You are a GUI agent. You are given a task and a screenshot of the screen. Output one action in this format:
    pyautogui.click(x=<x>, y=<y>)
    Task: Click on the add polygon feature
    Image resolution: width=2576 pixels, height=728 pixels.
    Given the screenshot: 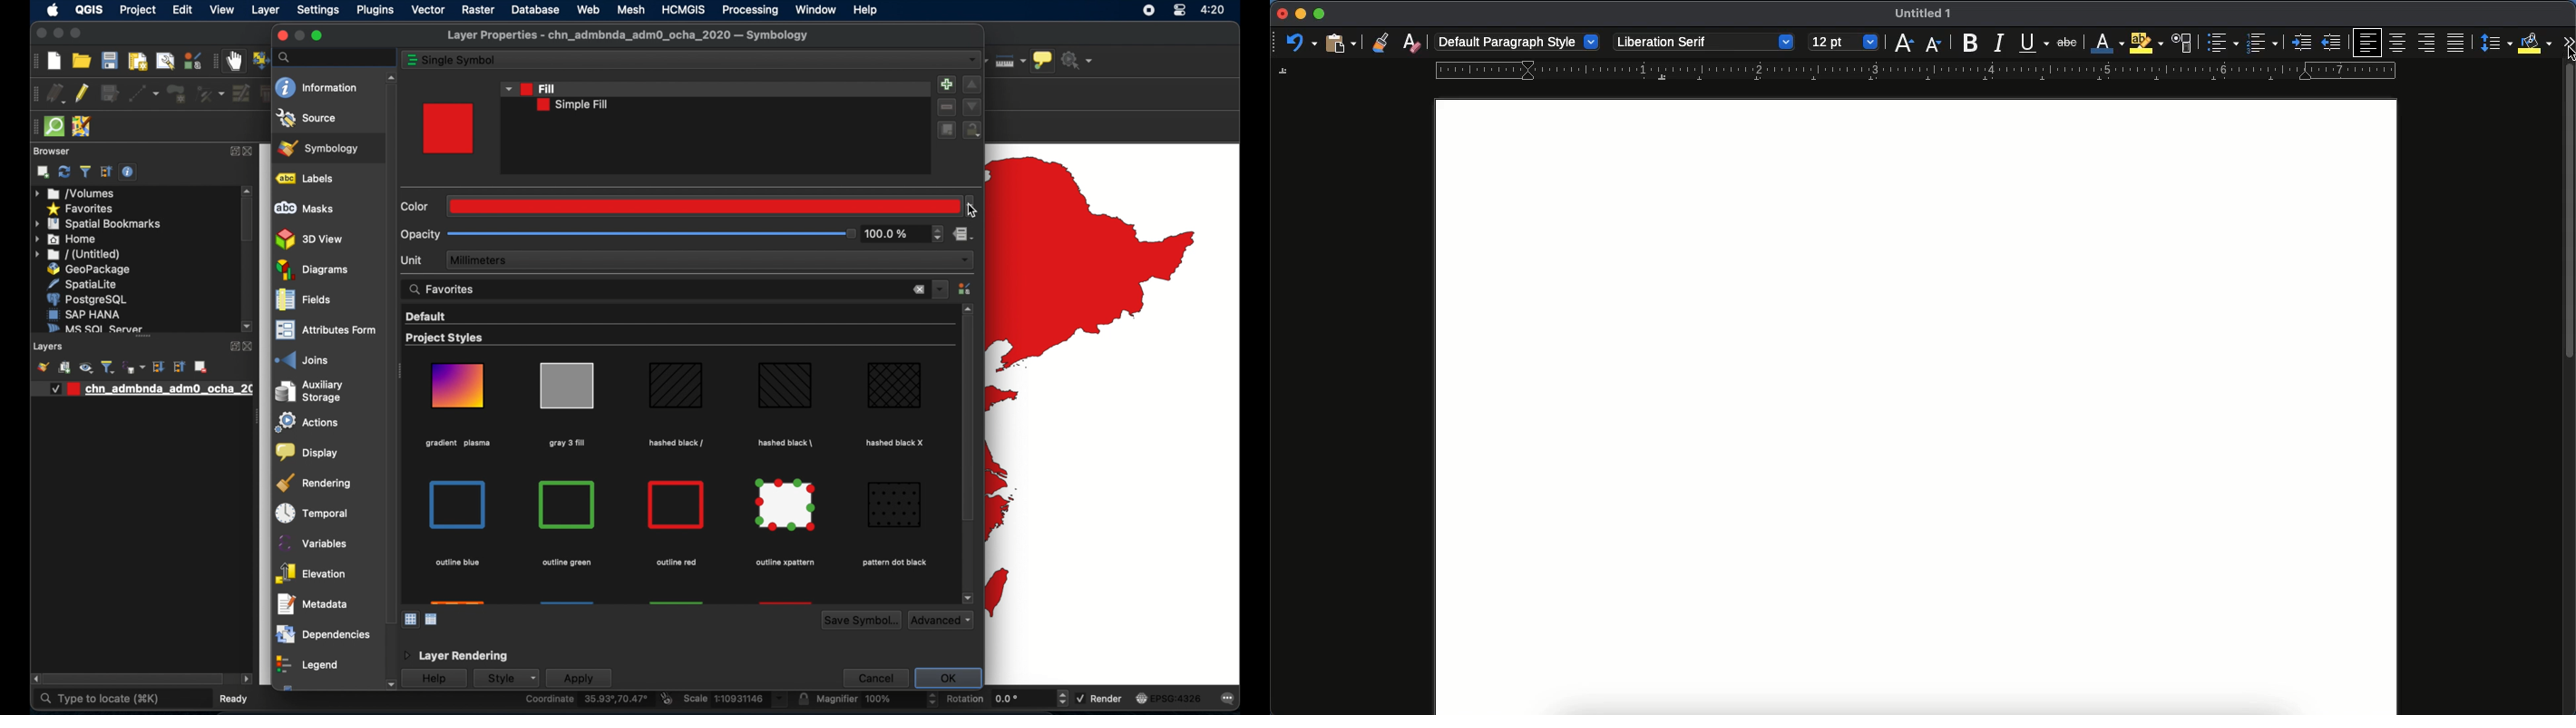 What is the action you would take?
    pyautogui.click(x=178, y=95)
    